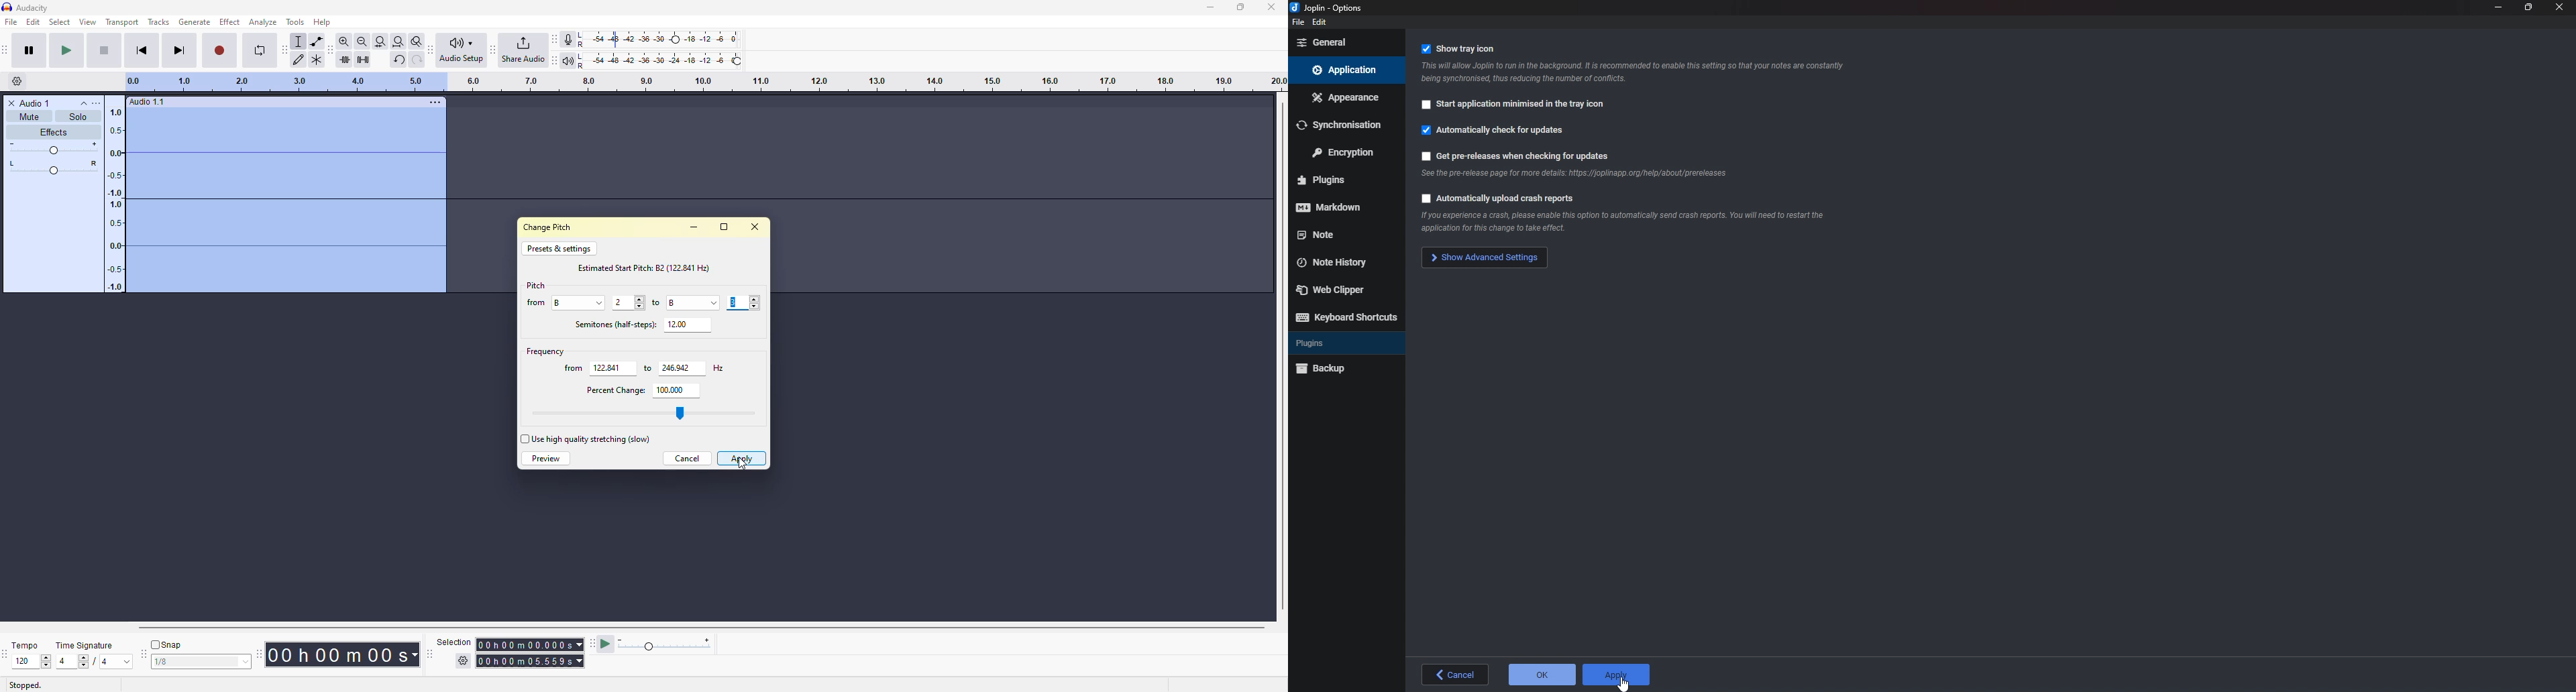 The image size is (2576, 700). I want to click on pitch, so click(536, 285).